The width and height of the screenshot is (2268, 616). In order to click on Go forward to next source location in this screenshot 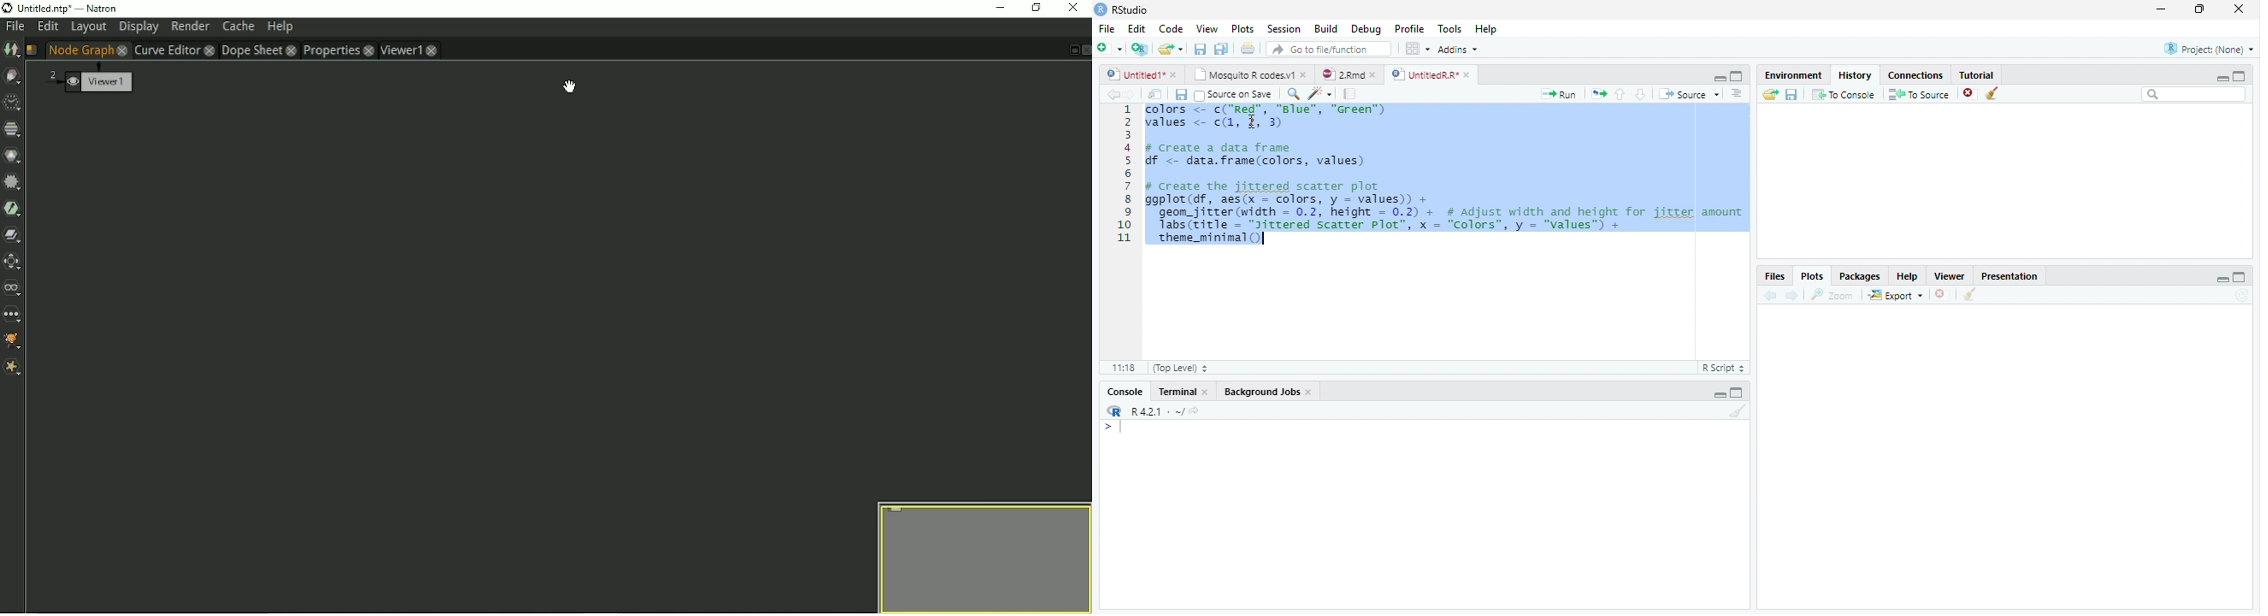, I will do `click(1130, 95)`.